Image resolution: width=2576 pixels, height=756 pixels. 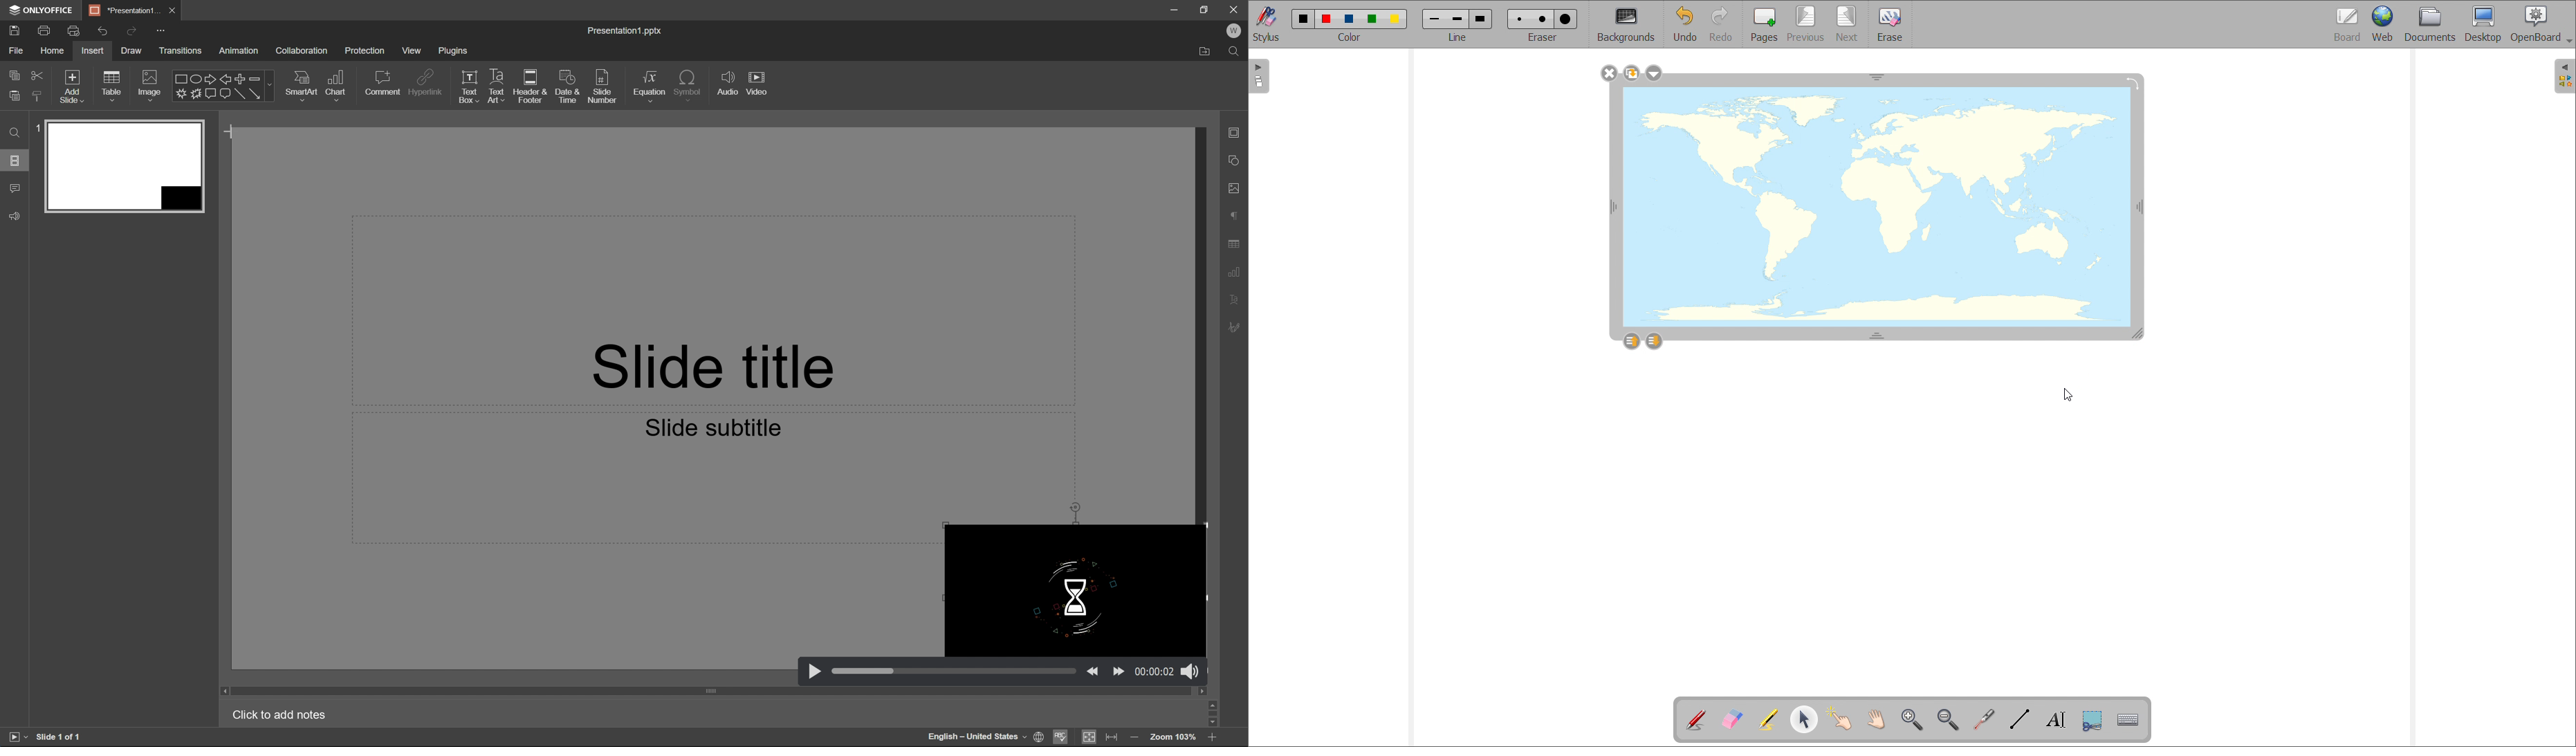 I want to click on small, so click(x=1520, y=19).